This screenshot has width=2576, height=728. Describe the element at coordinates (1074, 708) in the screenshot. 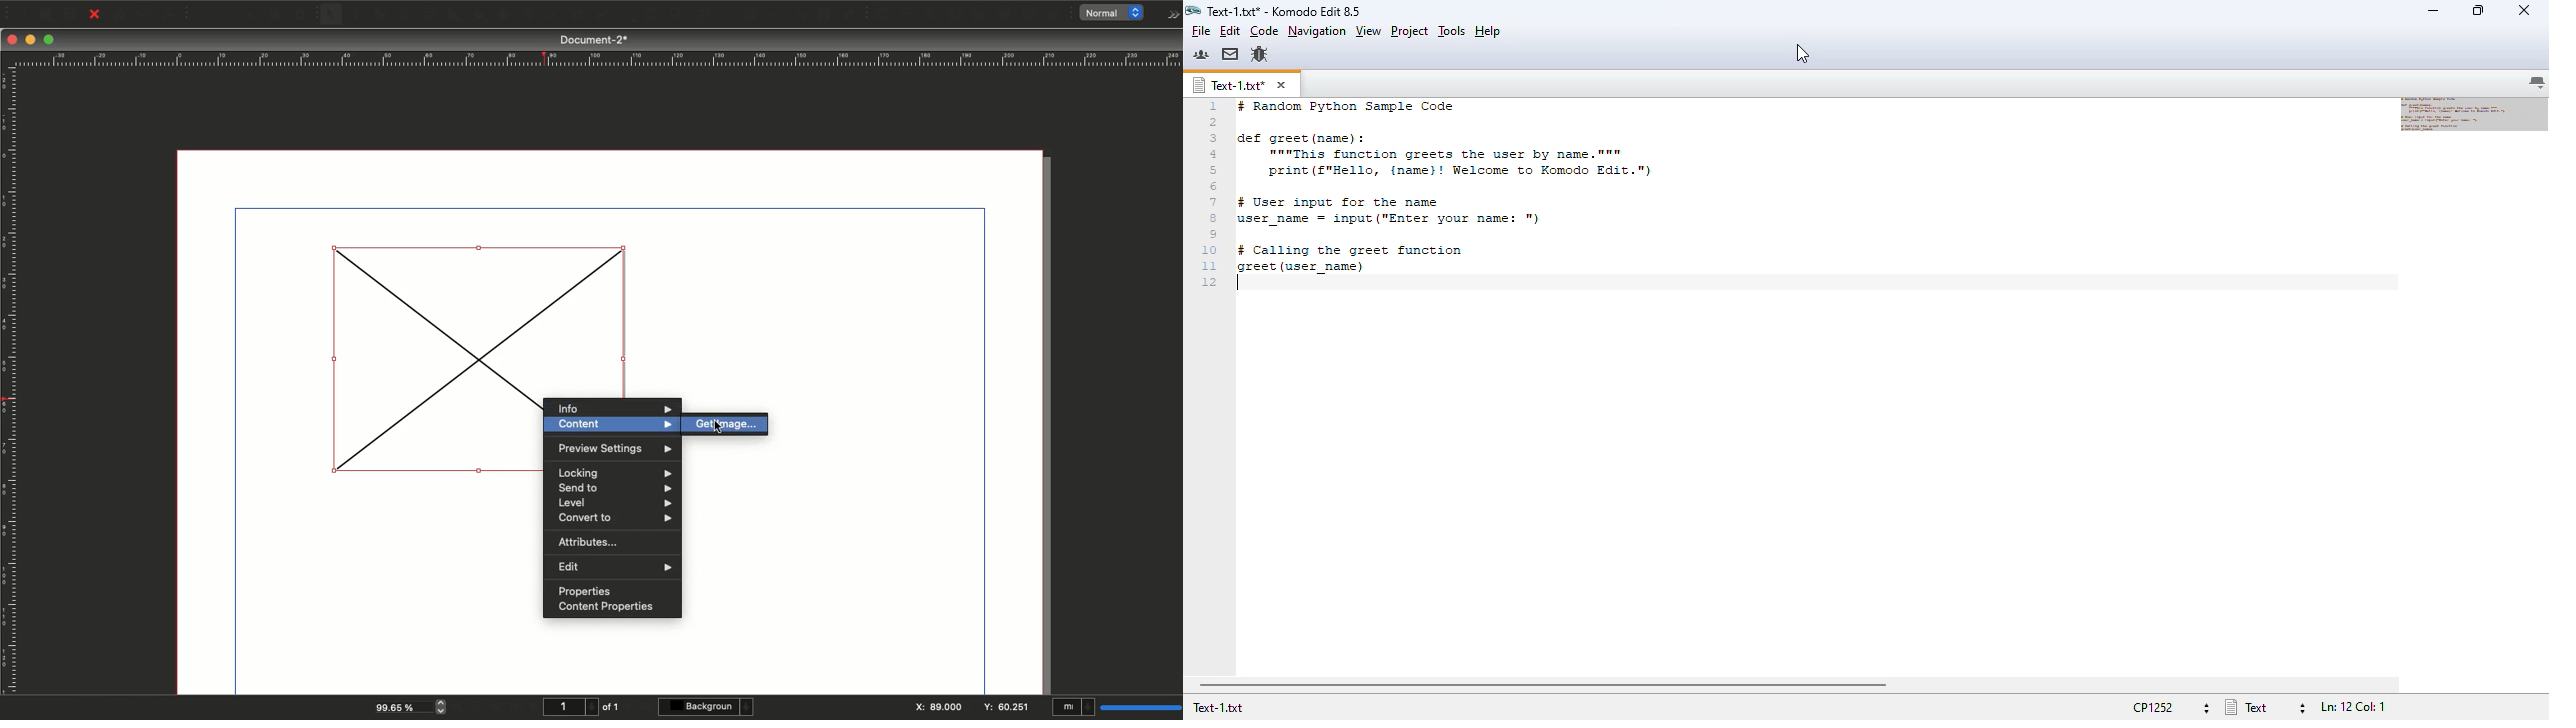

I see `mI` at that location.